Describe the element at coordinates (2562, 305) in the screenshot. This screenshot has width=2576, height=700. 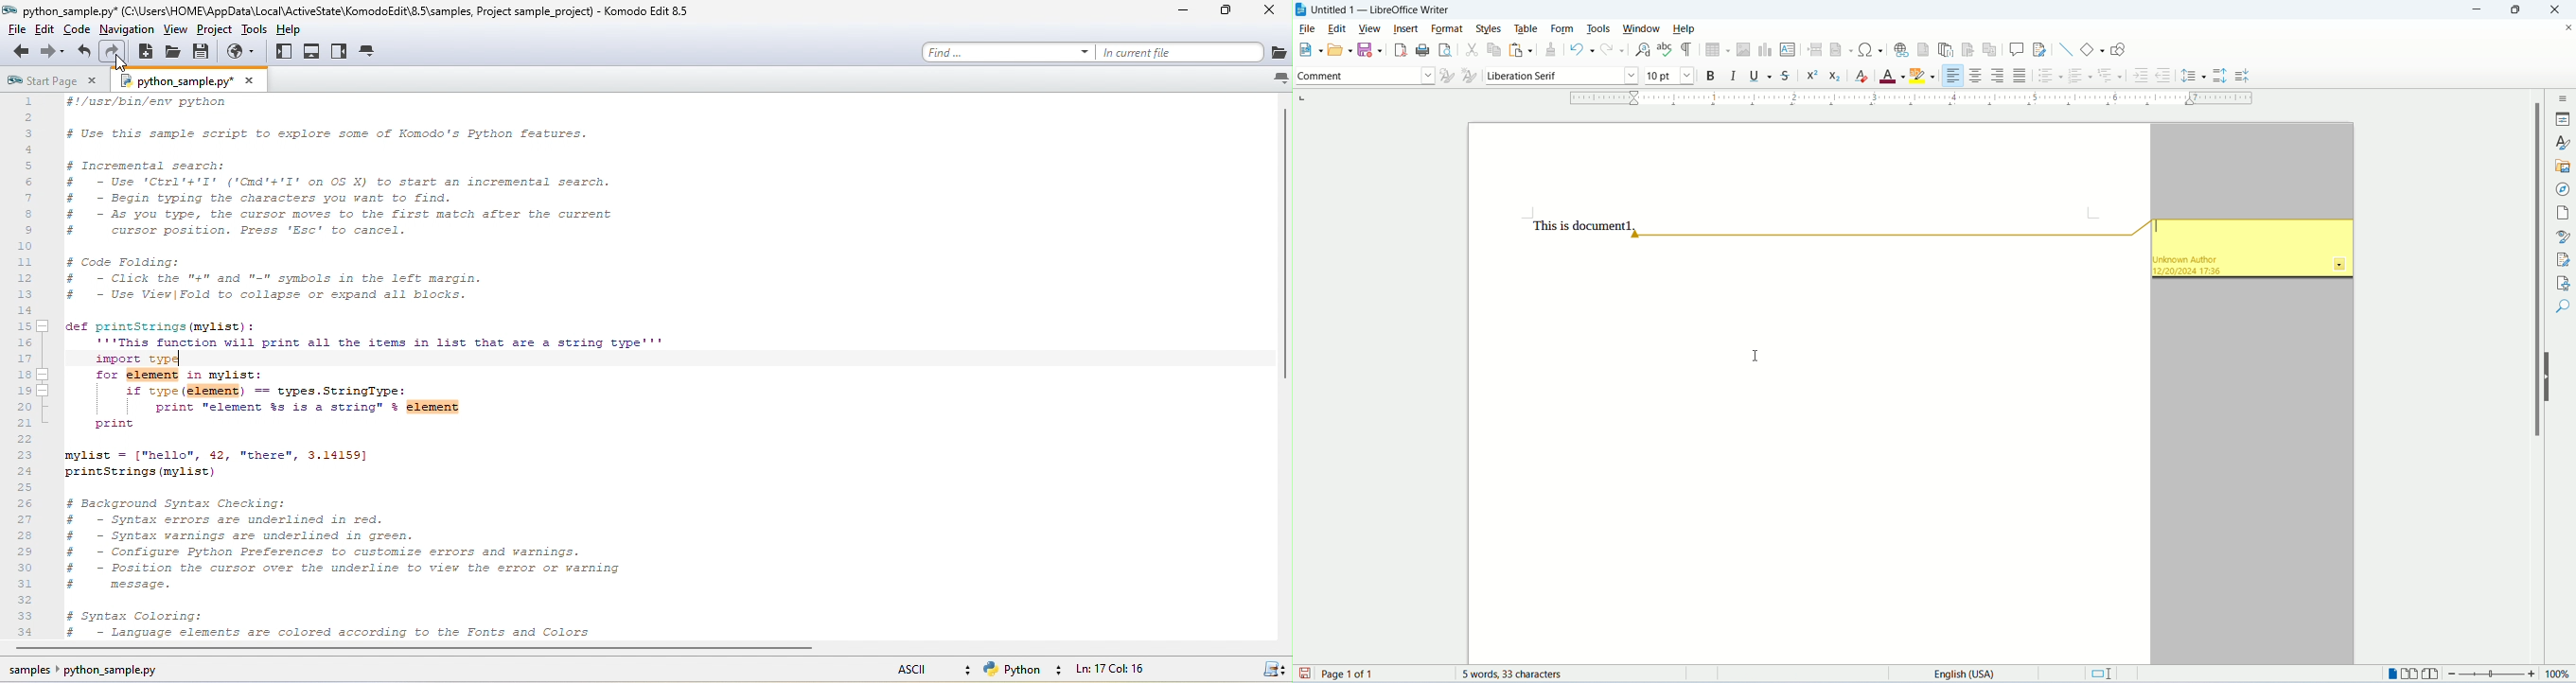
I see `find` at that location.